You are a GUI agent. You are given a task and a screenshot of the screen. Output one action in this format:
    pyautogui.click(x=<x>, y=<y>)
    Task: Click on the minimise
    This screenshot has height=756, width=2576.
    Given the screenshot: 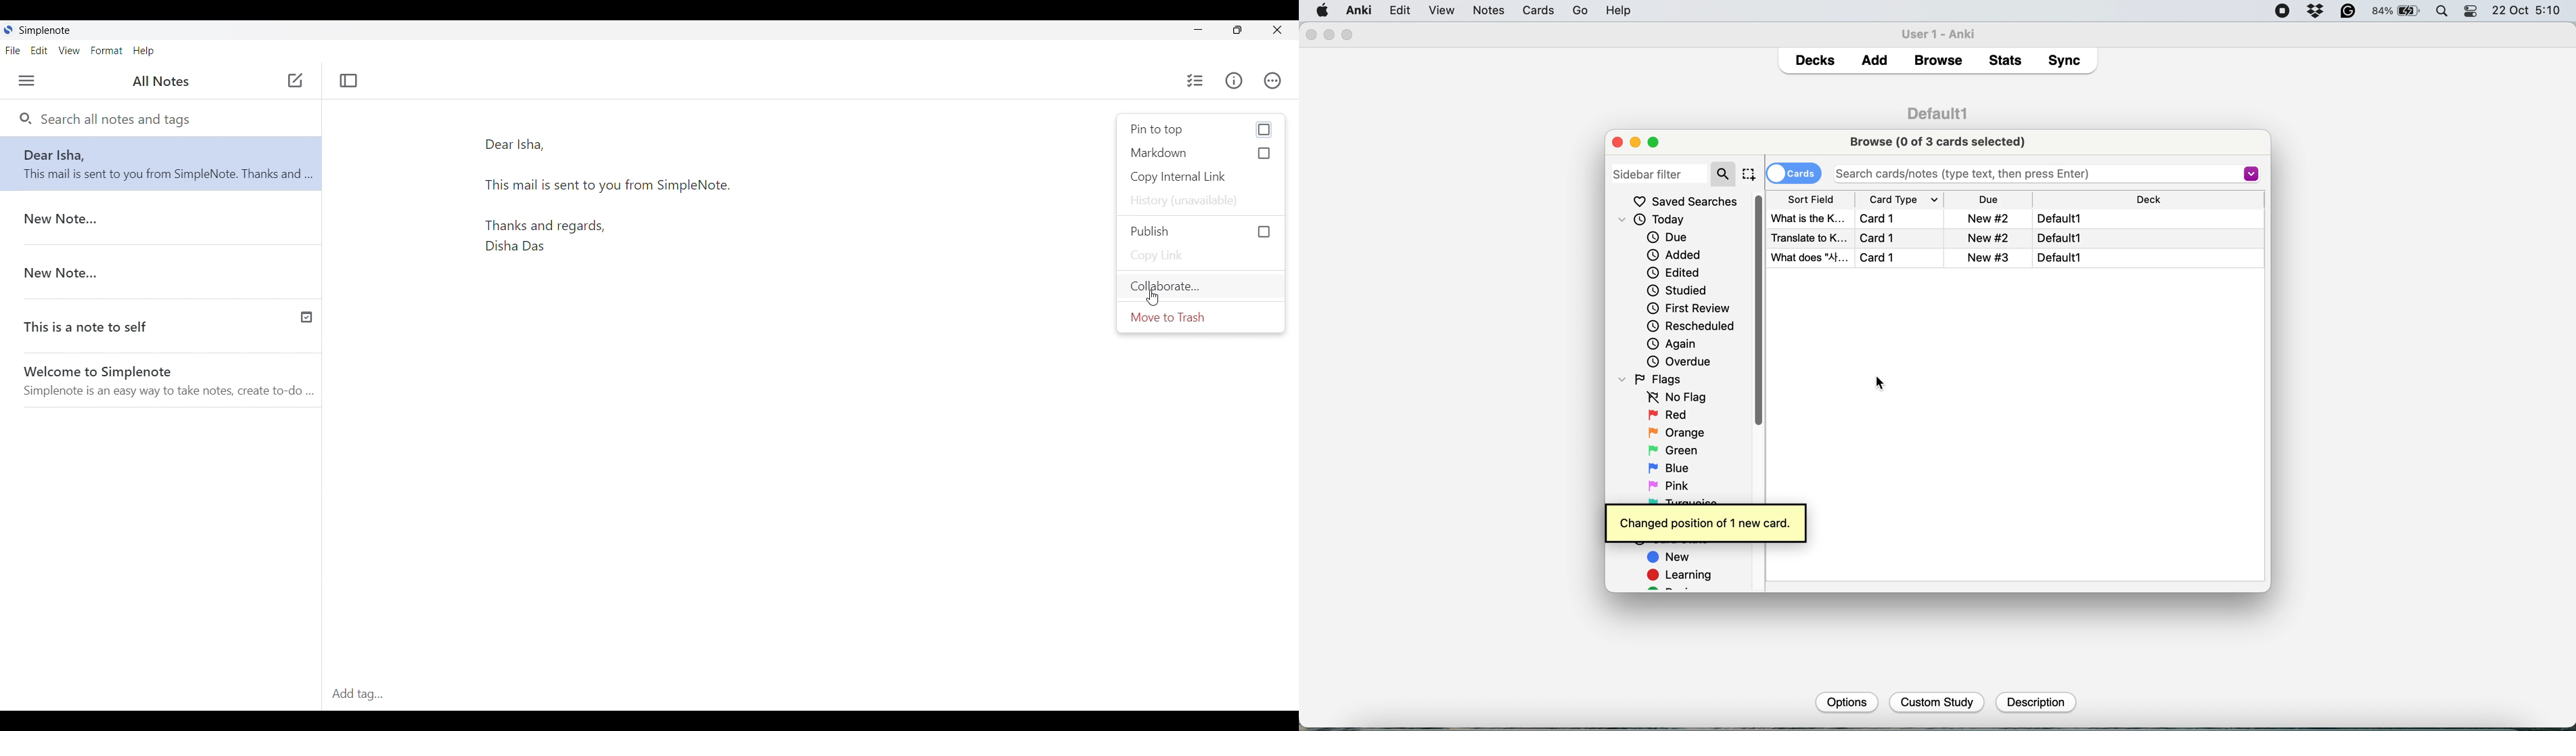 What is the action you would take?
    pyautogui.click(x=1635, y=142)
    